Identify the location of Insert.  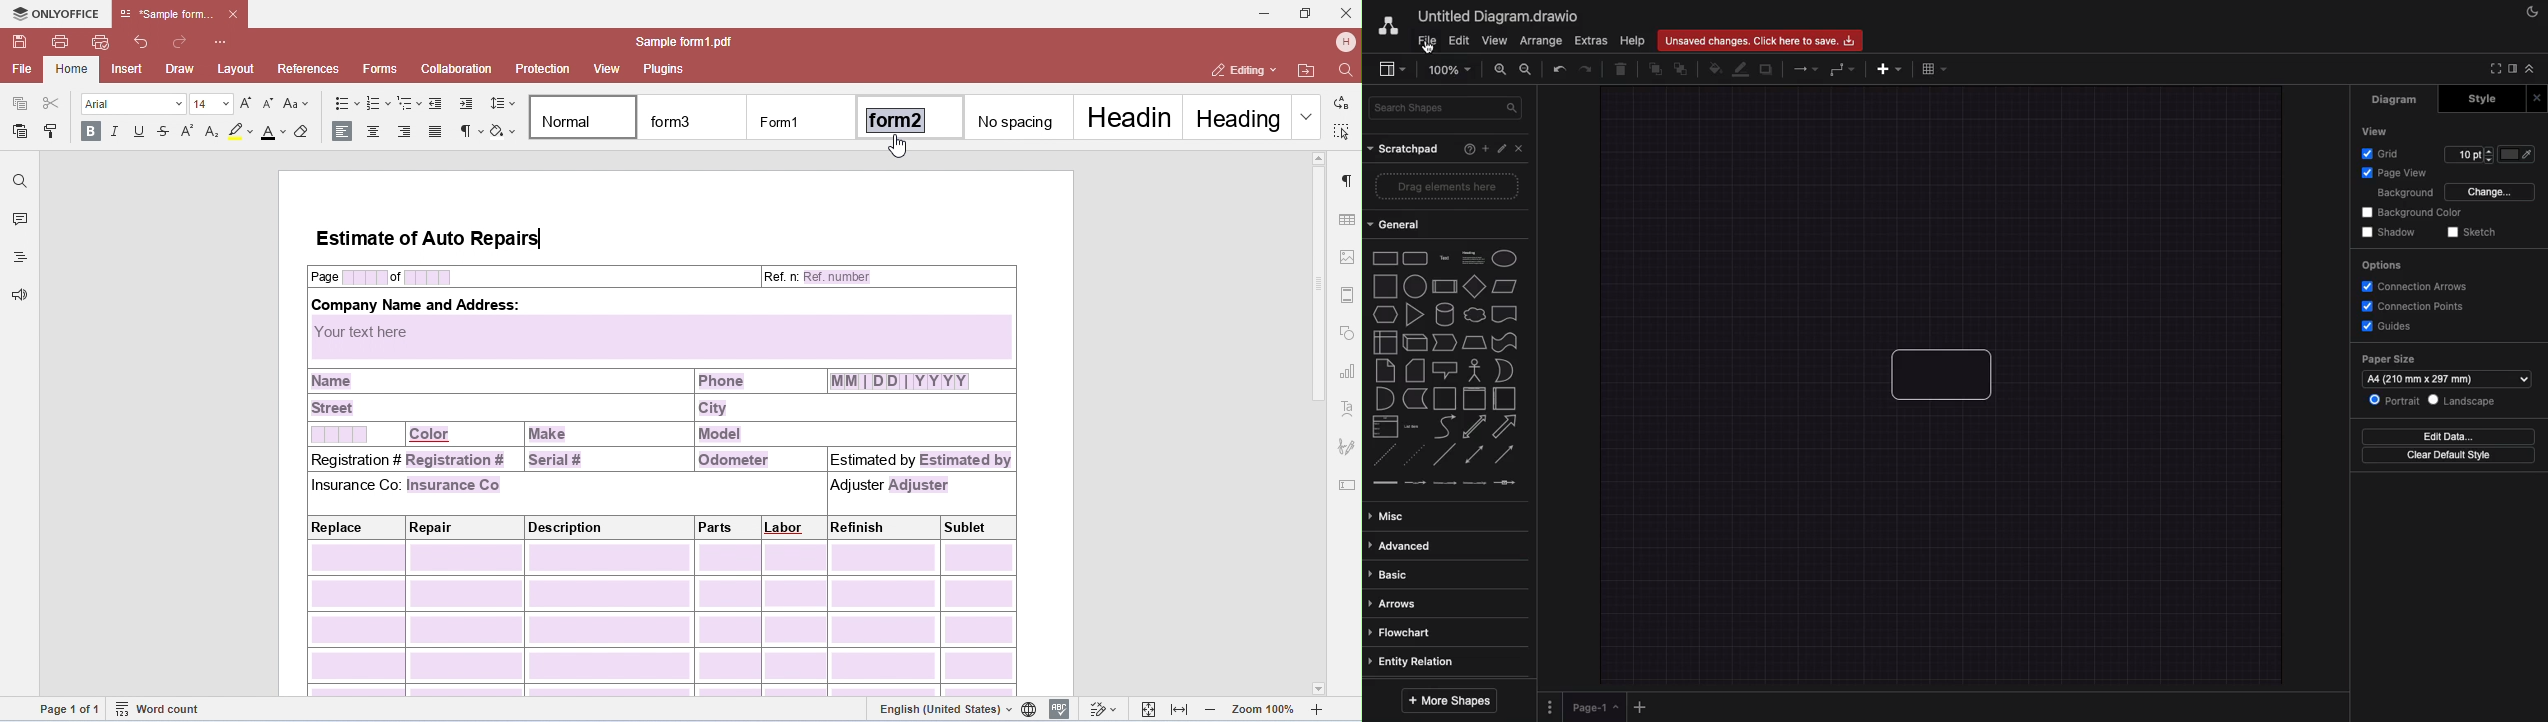
(1888, 70).